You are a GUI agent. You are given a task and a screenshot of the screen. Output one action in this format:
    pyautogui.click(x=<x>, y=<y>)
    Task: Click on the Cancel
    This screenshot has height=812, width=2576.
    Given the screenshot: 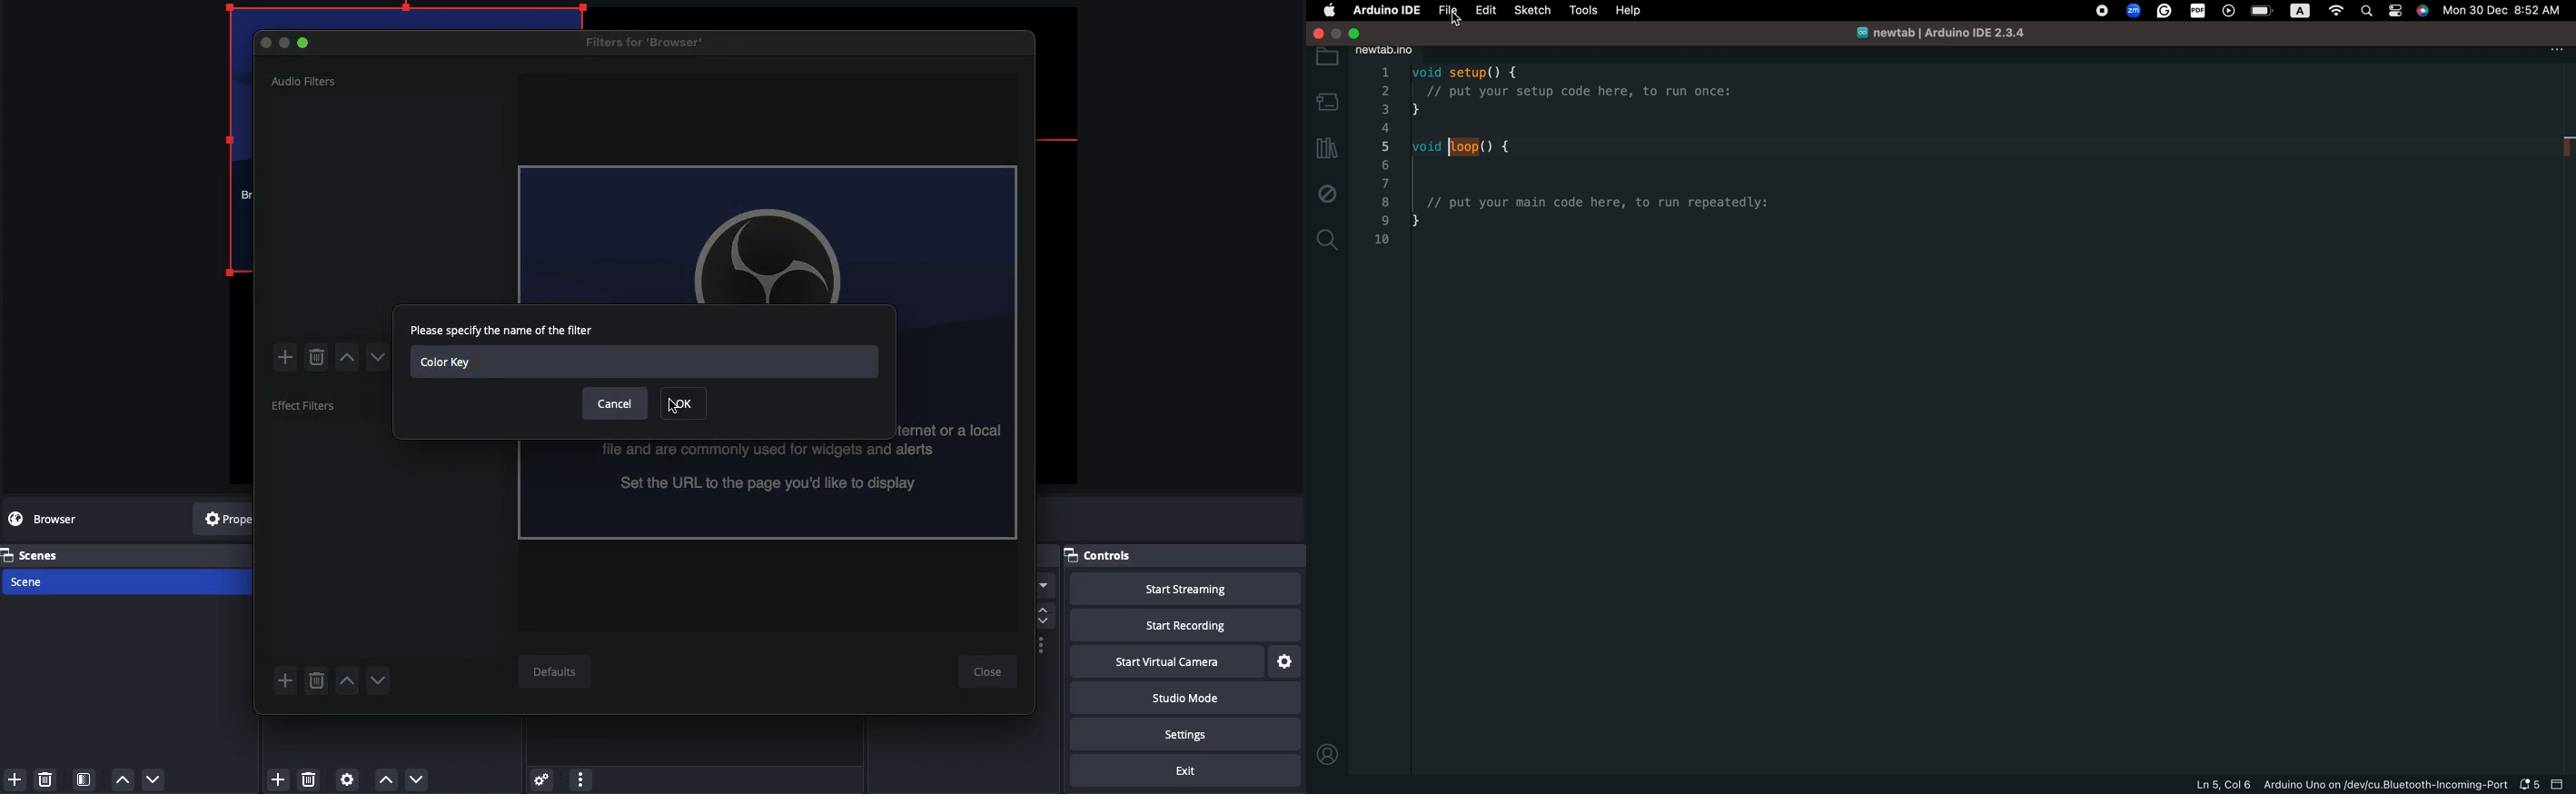 What is the action you would take?
    pyautogui.click(x=616, y=402)
    